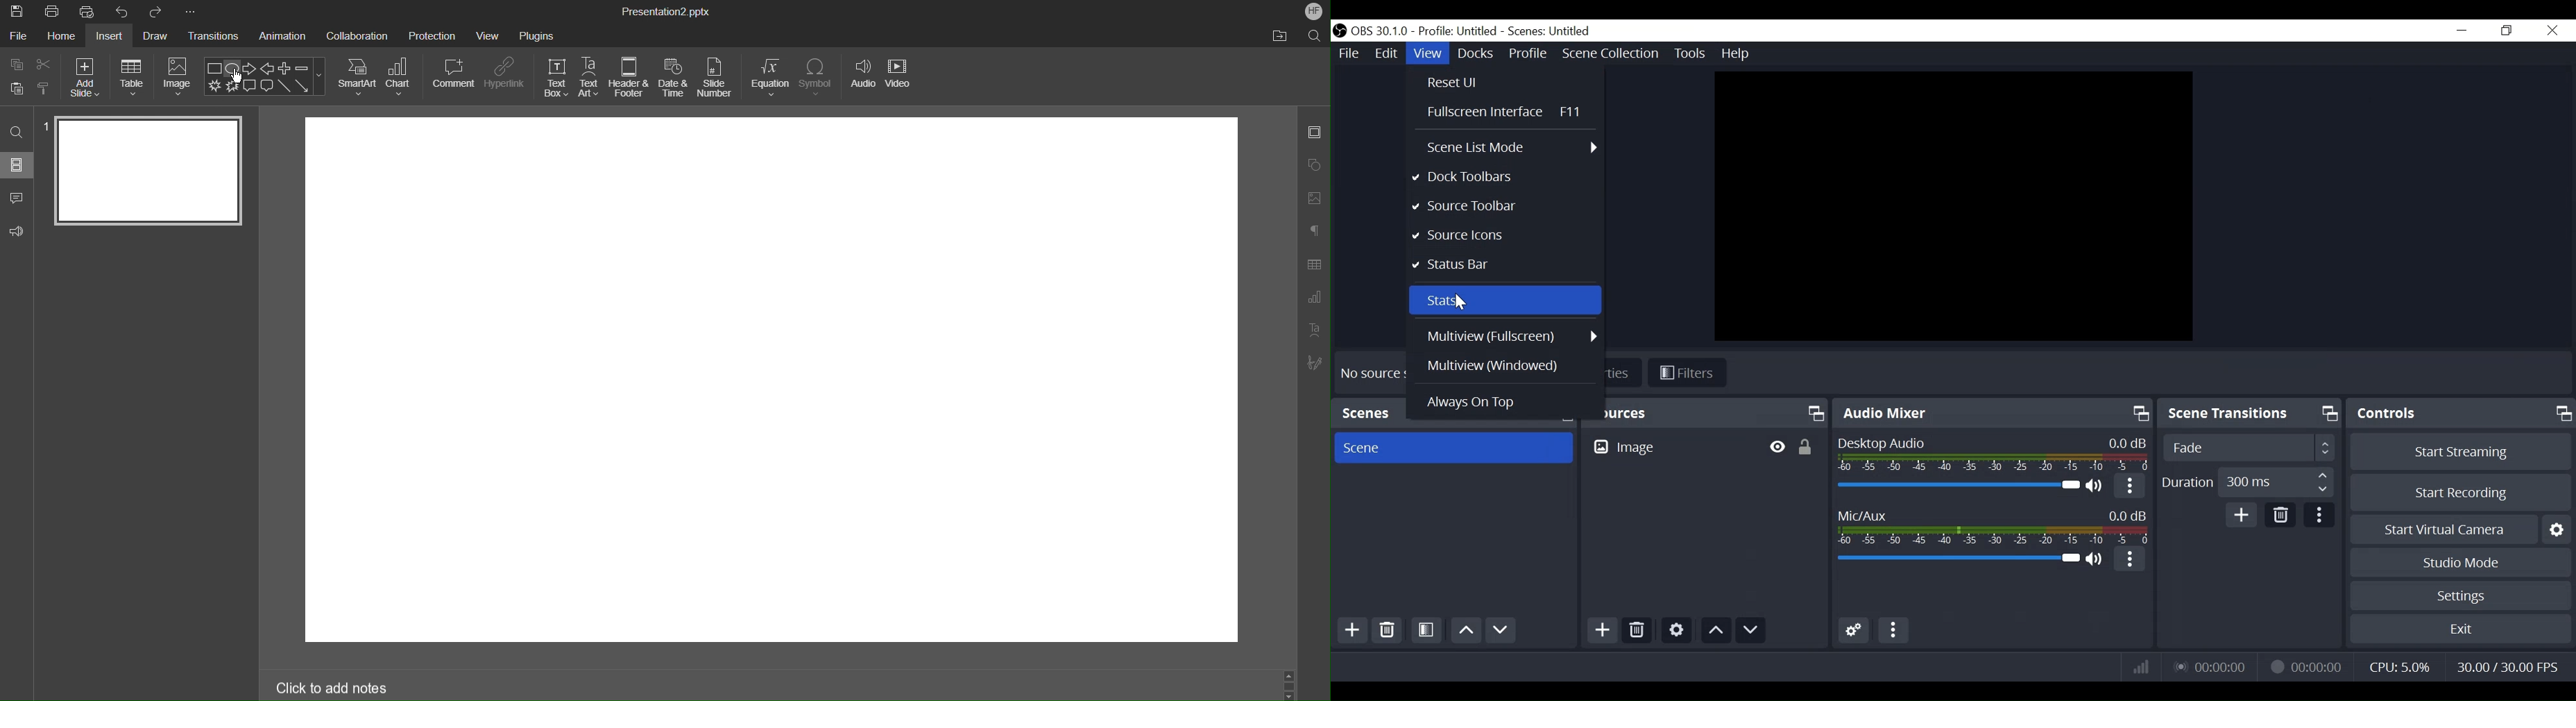  Describe the element at coordinates (2462, 564) in the screenshot. I see `Studio Mode` at that location.